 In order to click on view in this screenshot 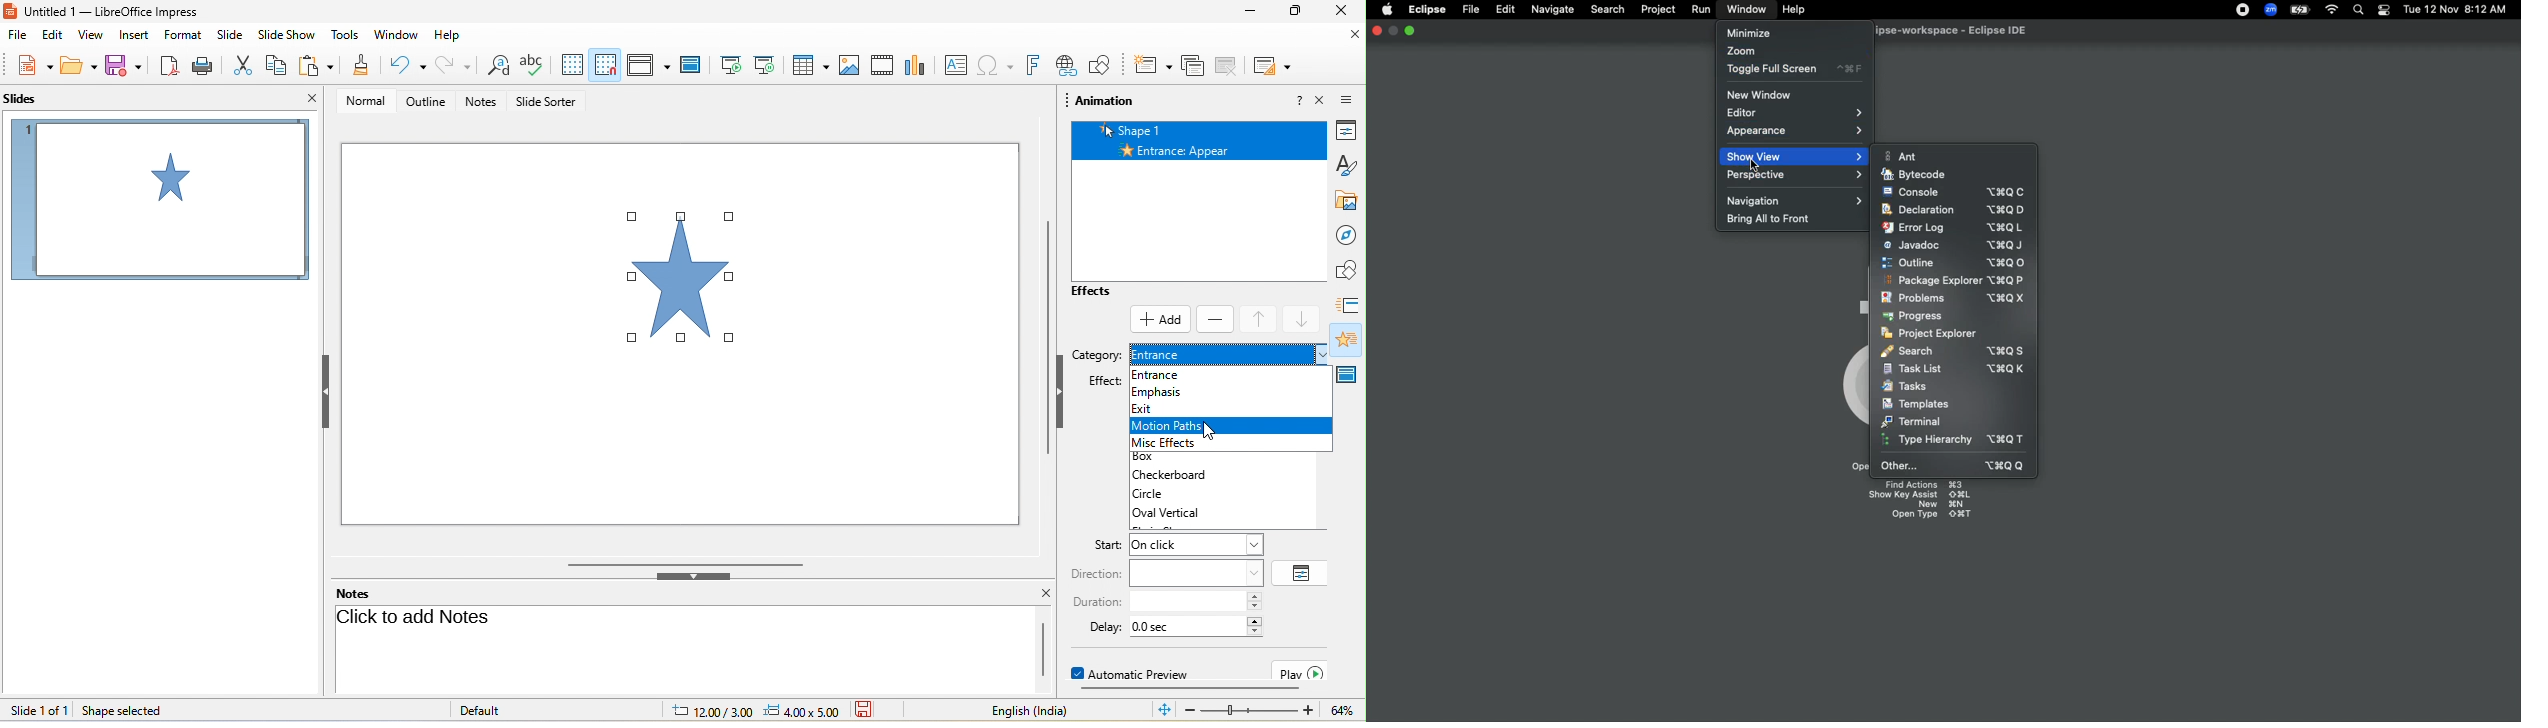, I will do `click(88, 36)`.